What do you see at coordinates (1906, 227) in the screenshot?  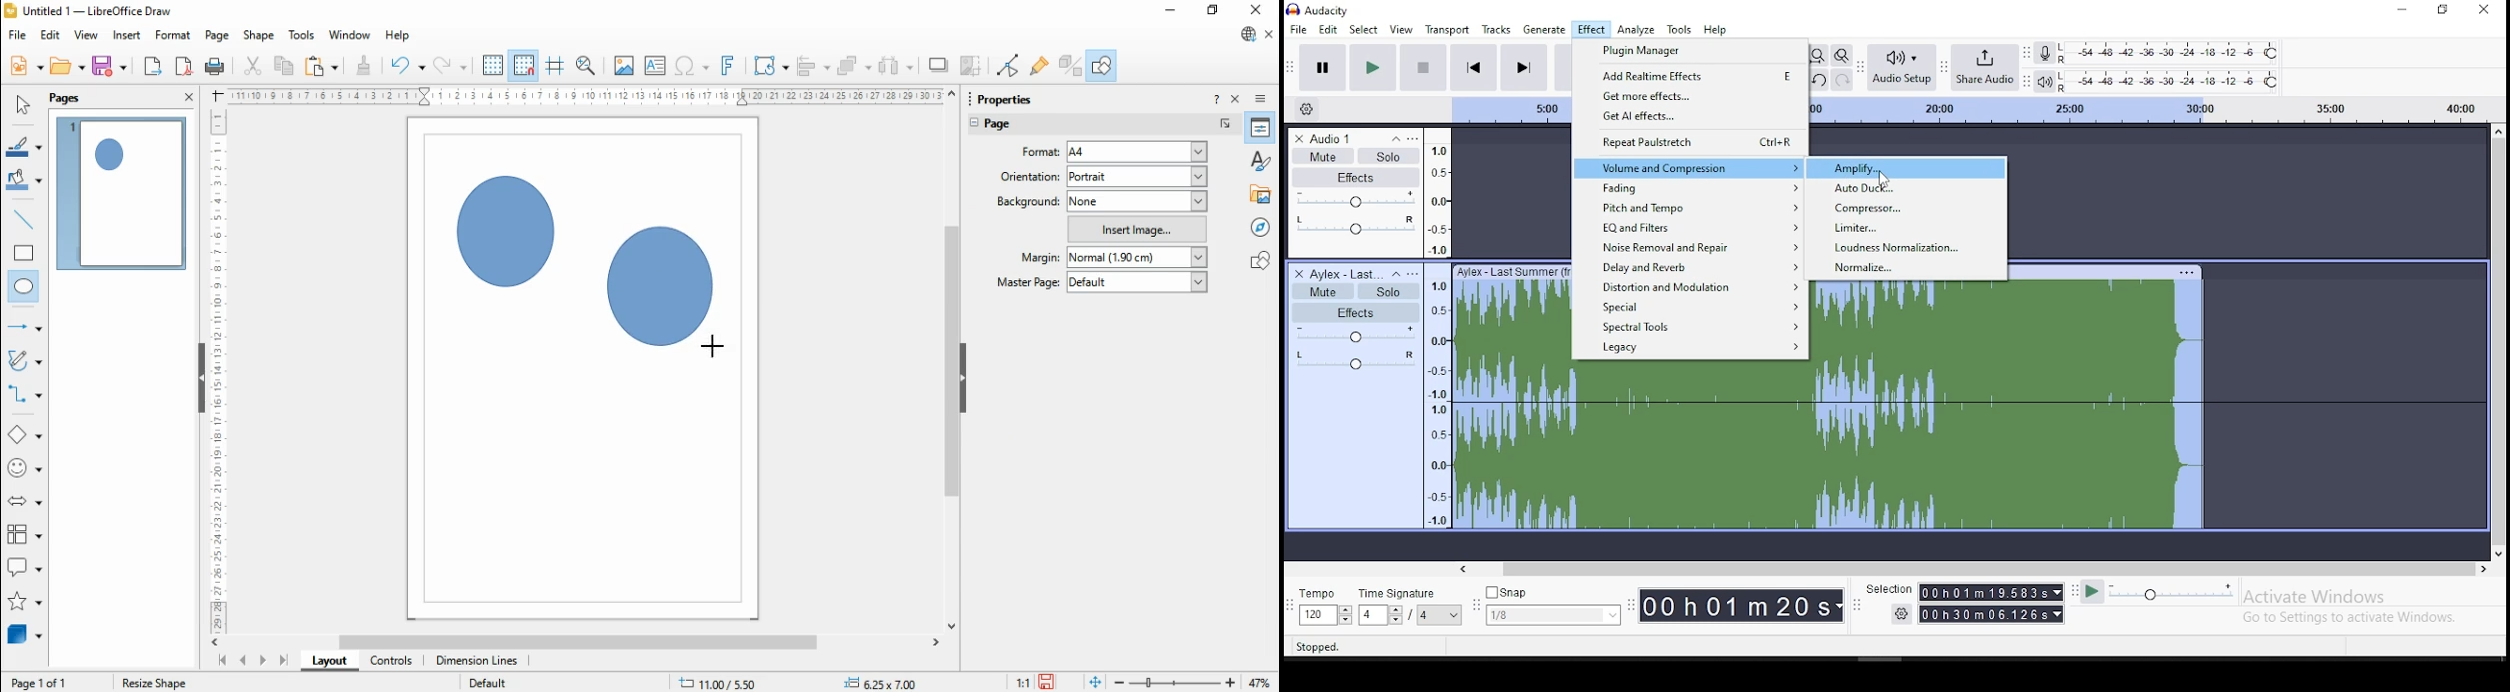 I see `limiter` at bounding box center [1906, 227].